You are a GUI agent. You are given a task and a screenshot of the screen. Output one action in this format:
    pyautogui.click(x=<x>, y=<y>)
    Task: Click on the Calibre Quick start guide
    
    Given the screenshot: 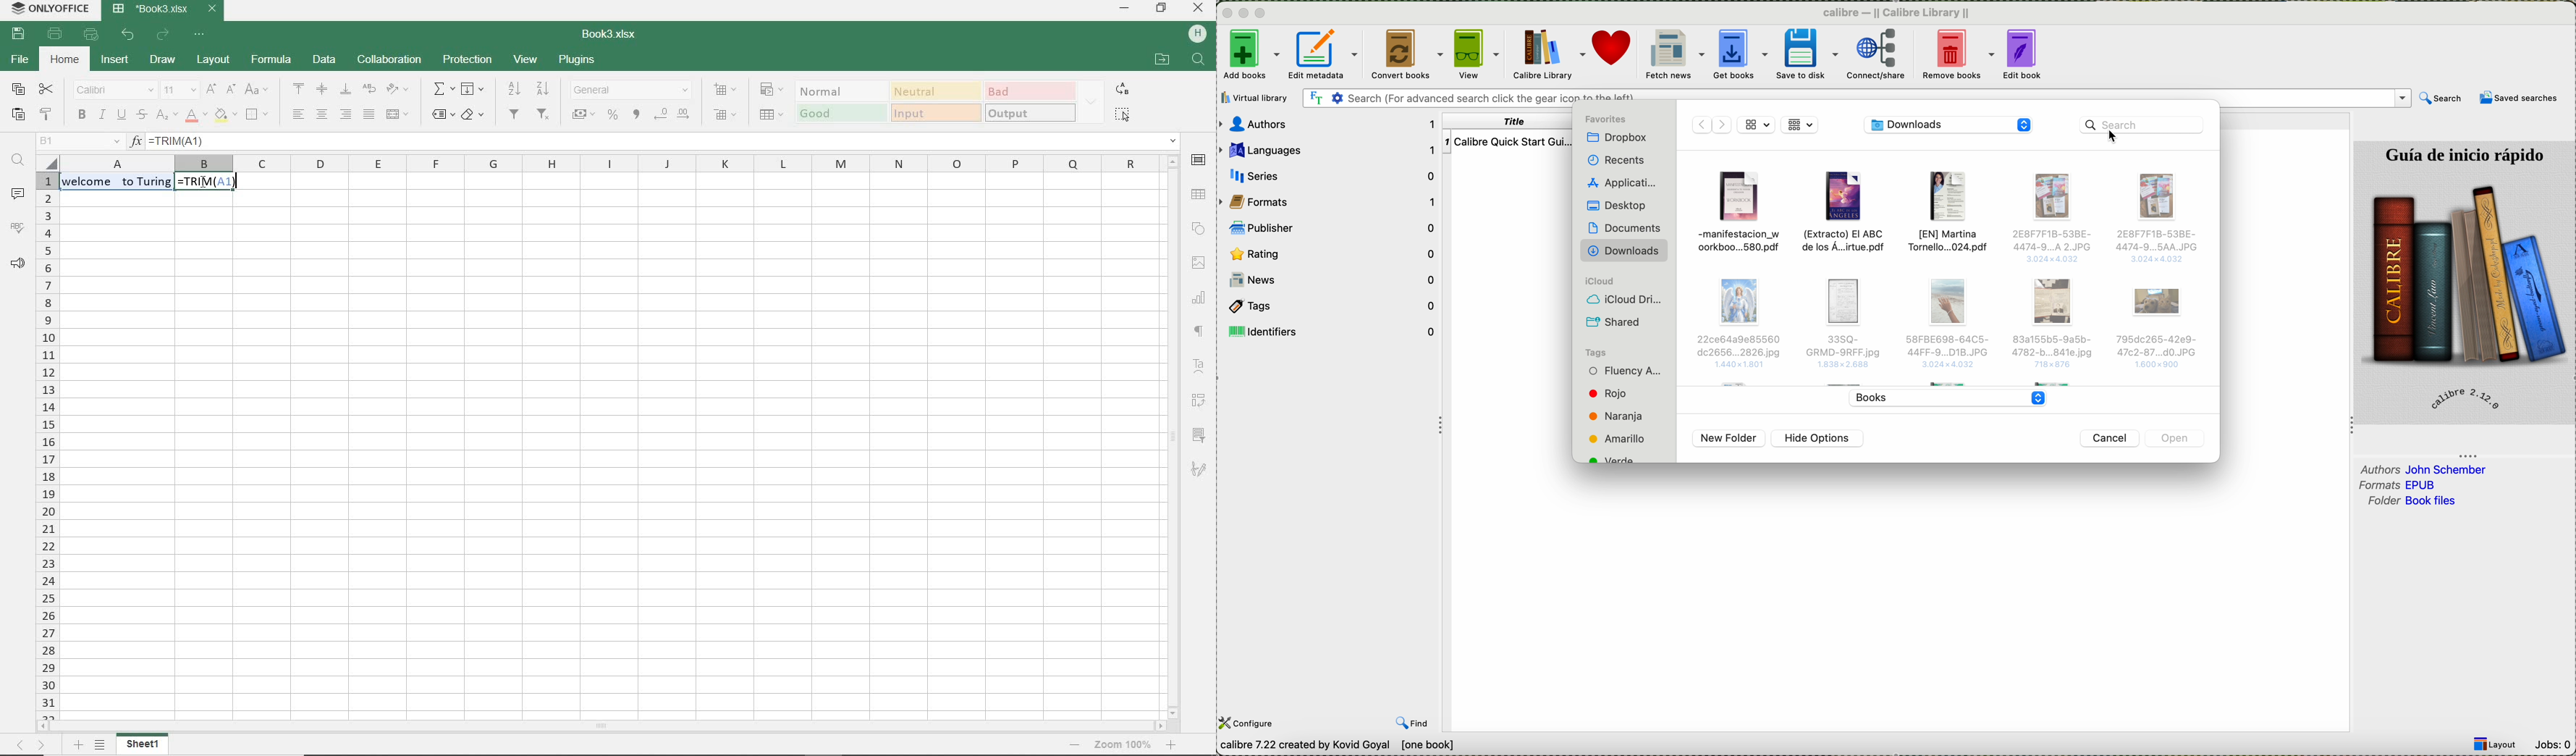 What is the action you would take?
    pyautogui.click(x=1508, y=141)
    